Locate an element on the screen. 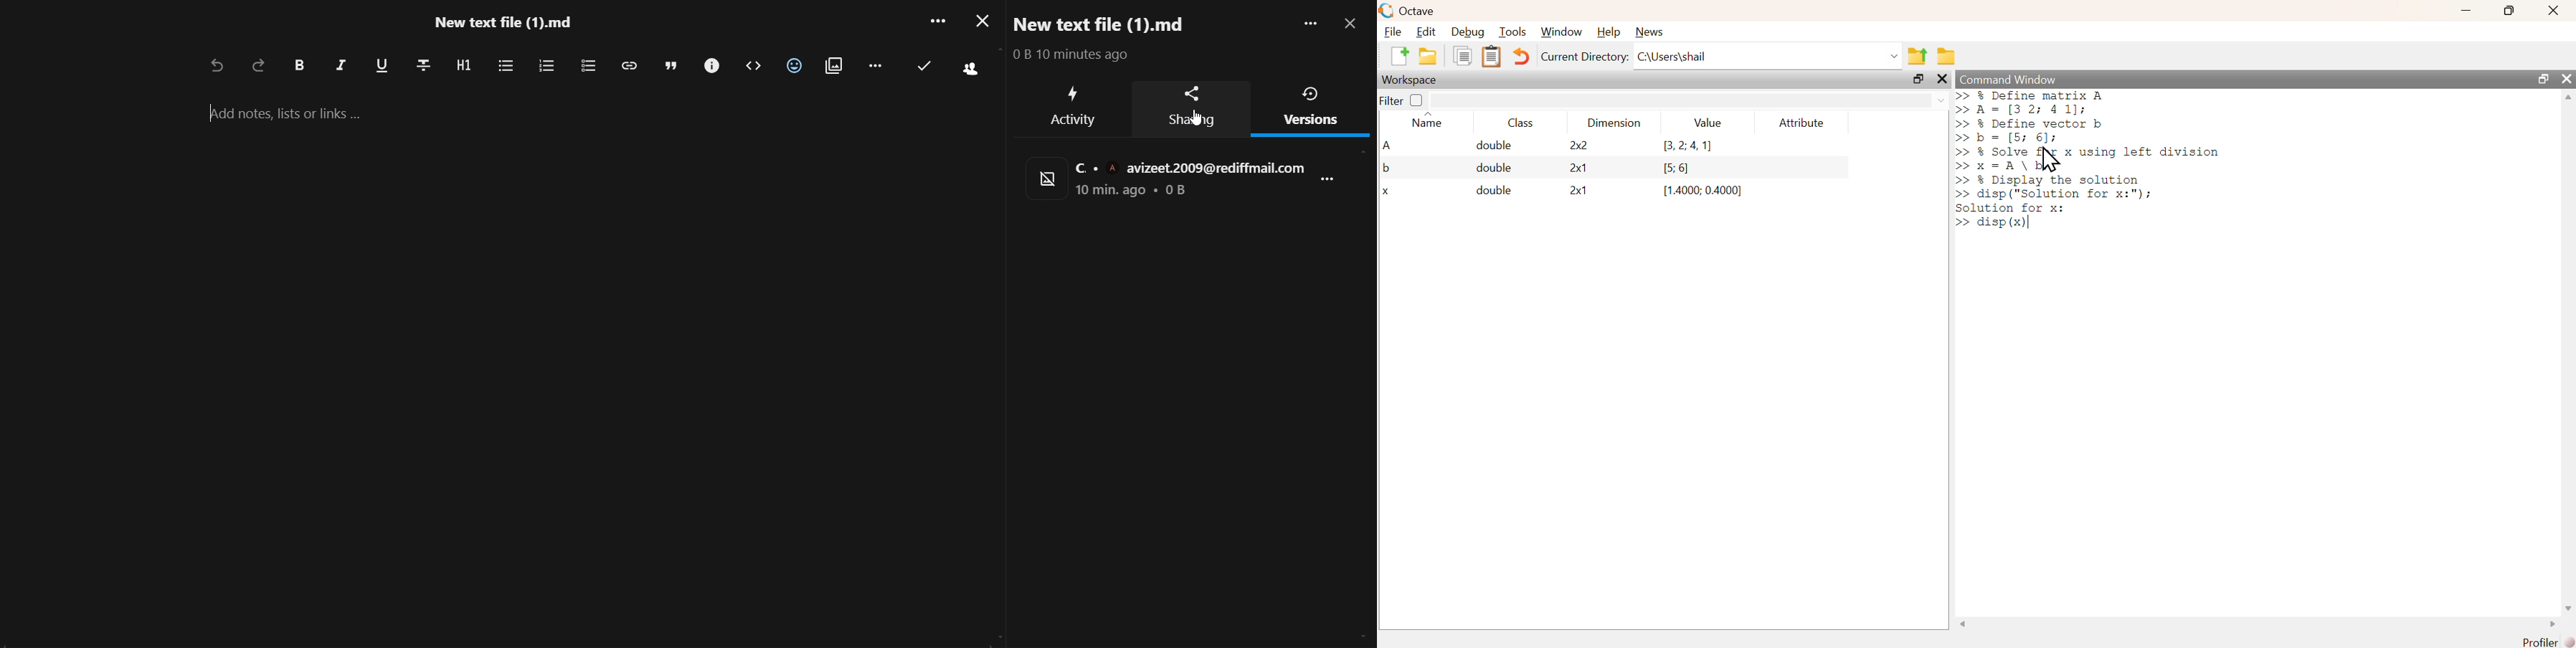 This screenshot has width=2576, height=672. new script is located at coordinates (1401, 57).